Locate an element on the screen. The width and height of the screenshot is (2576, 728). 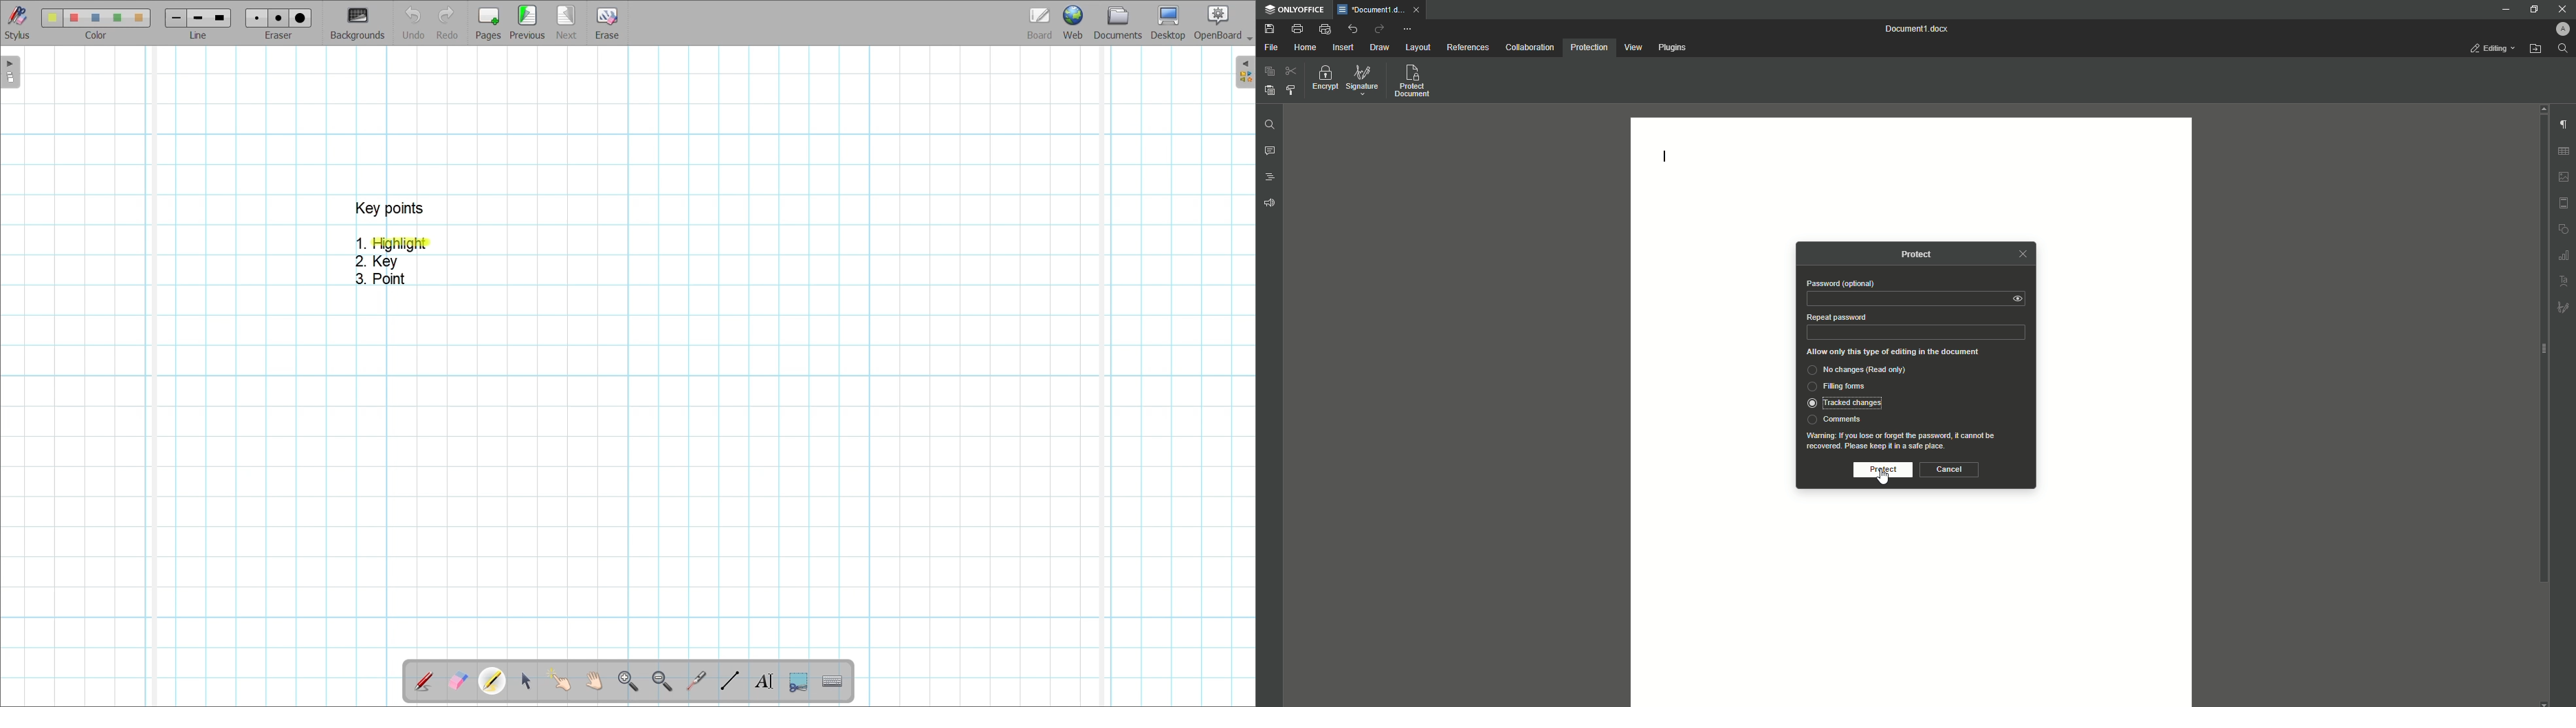
line 2 is located at coordinates (196, 18).